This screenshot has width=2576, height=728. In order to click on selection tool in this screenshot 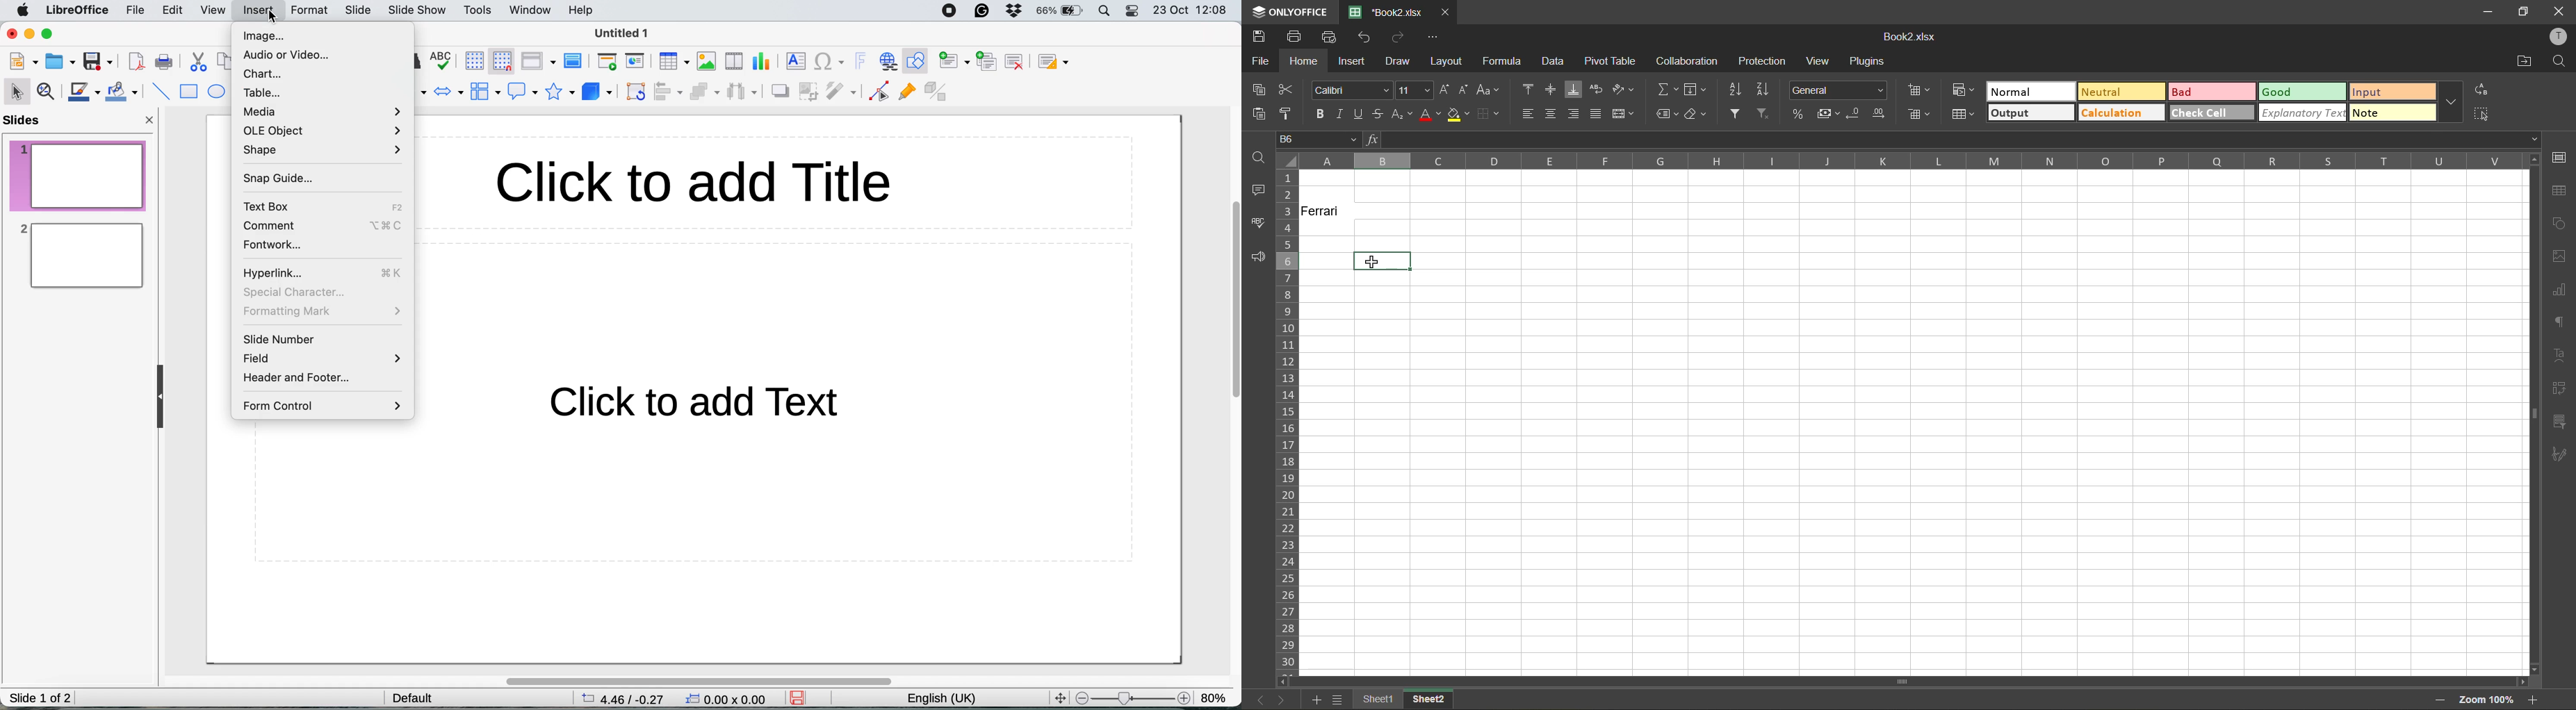, I will do `click(18, 91)`.